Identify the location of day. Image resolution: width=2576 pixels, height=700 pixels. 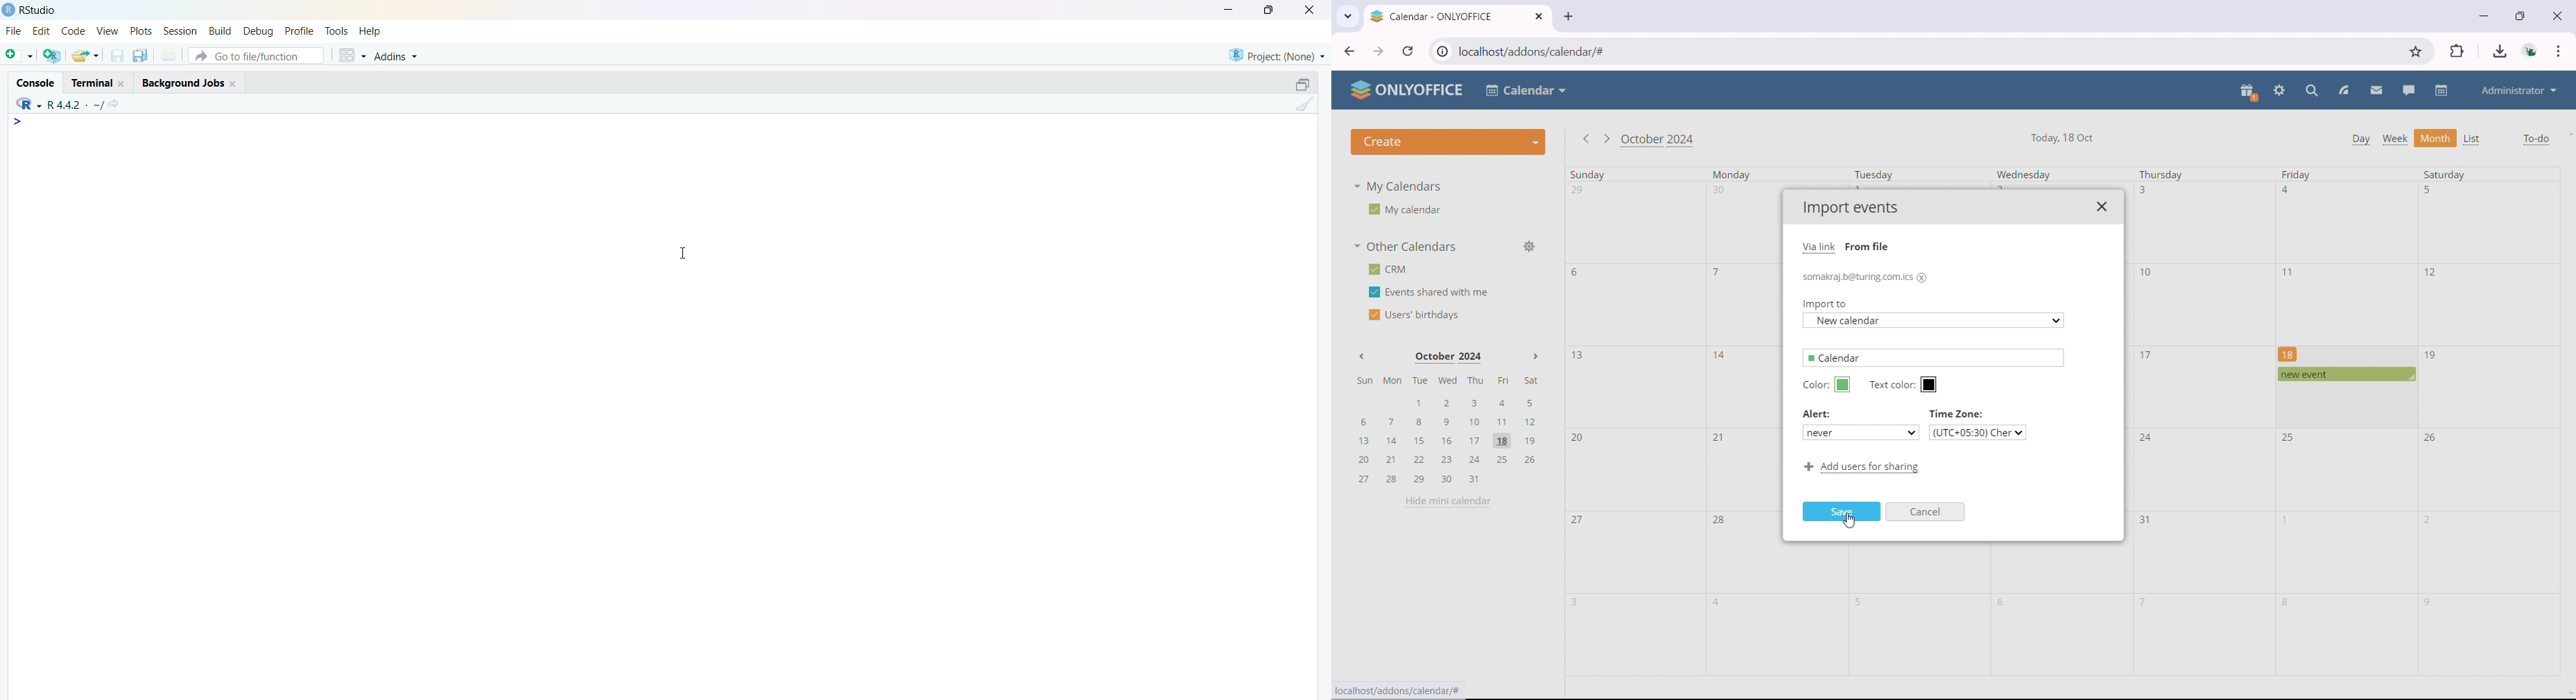
(2361, 139).